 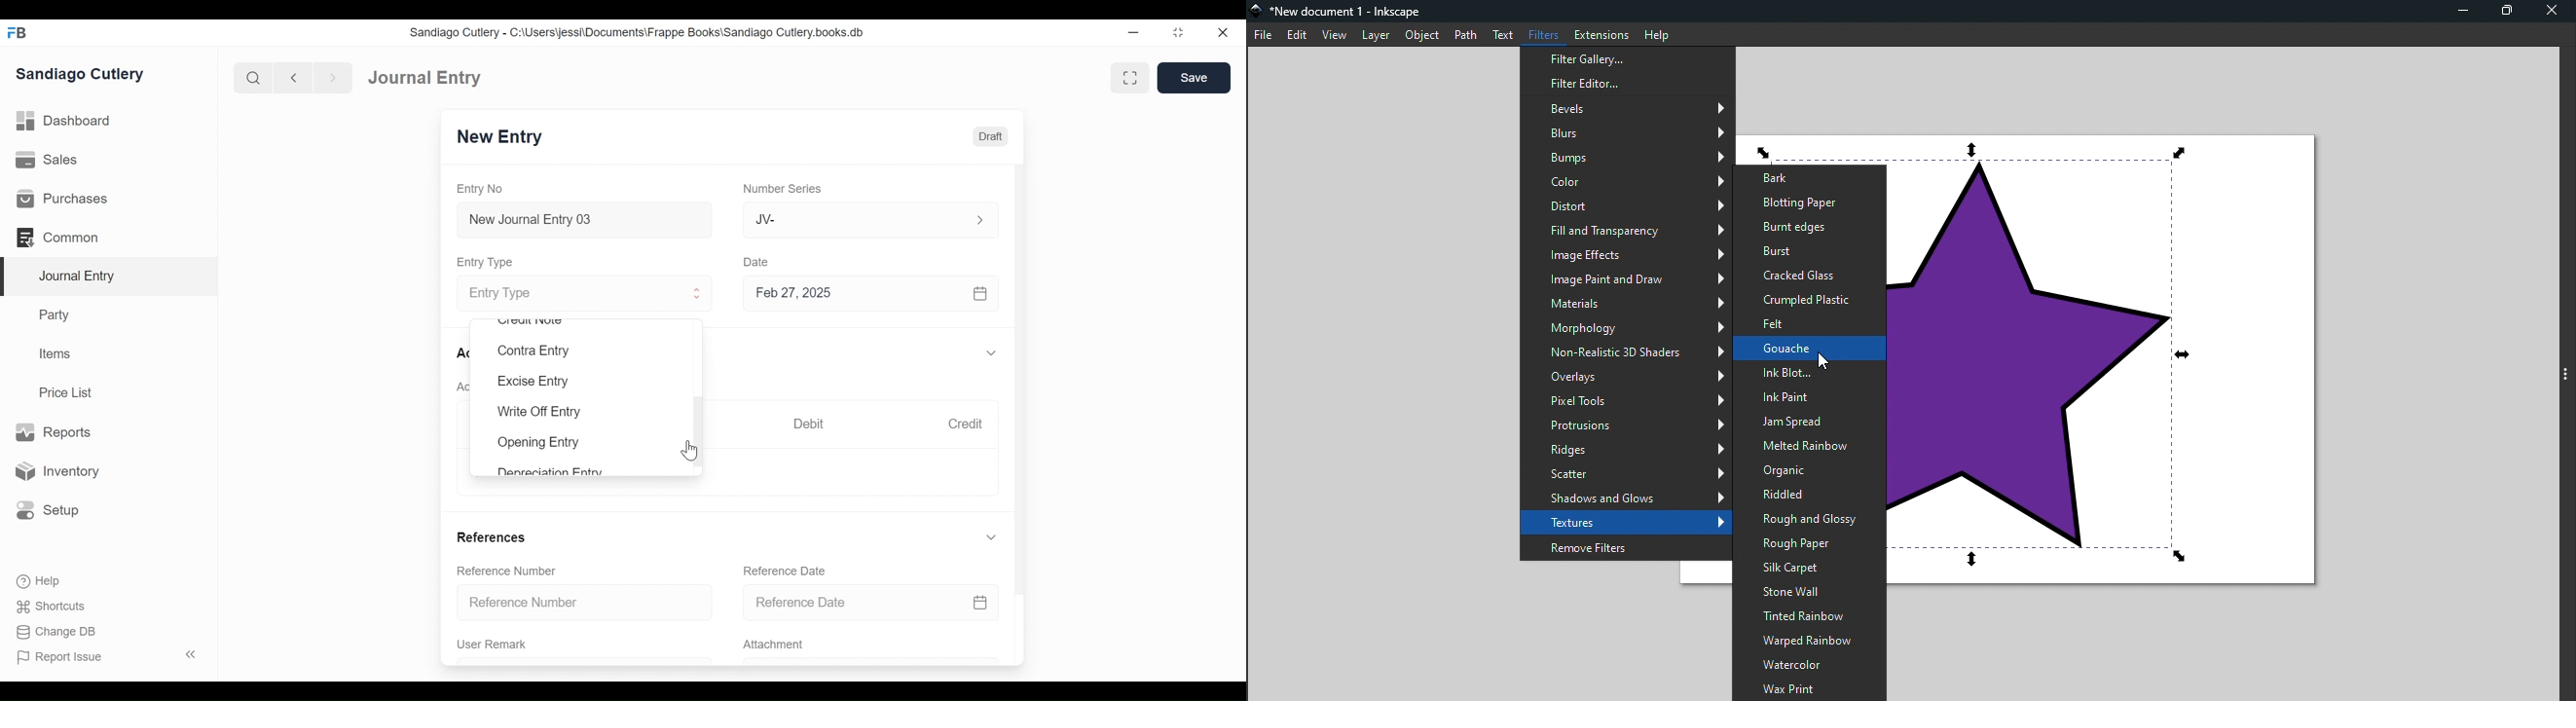 What do you see at coordinates (758, 262) in the screenshot?
I see `Date` at bounding box center [758, 262].